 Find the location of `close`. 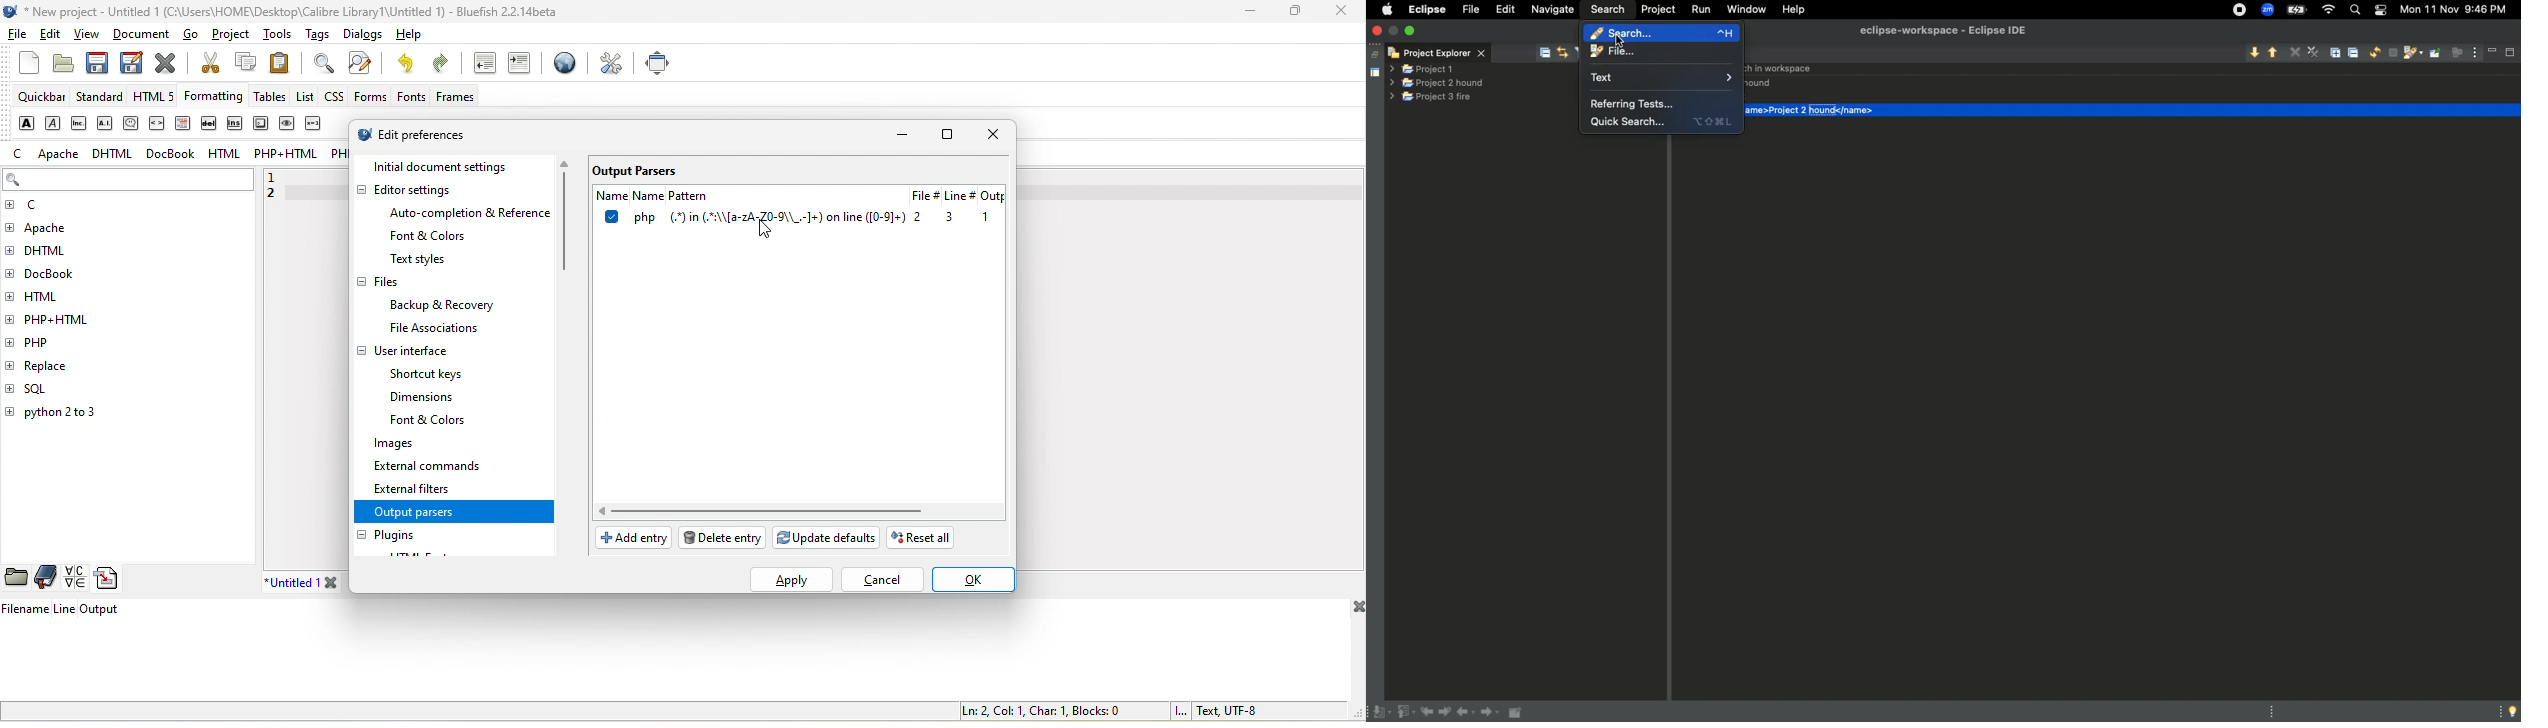

close is located at coordinates (1355, 609).